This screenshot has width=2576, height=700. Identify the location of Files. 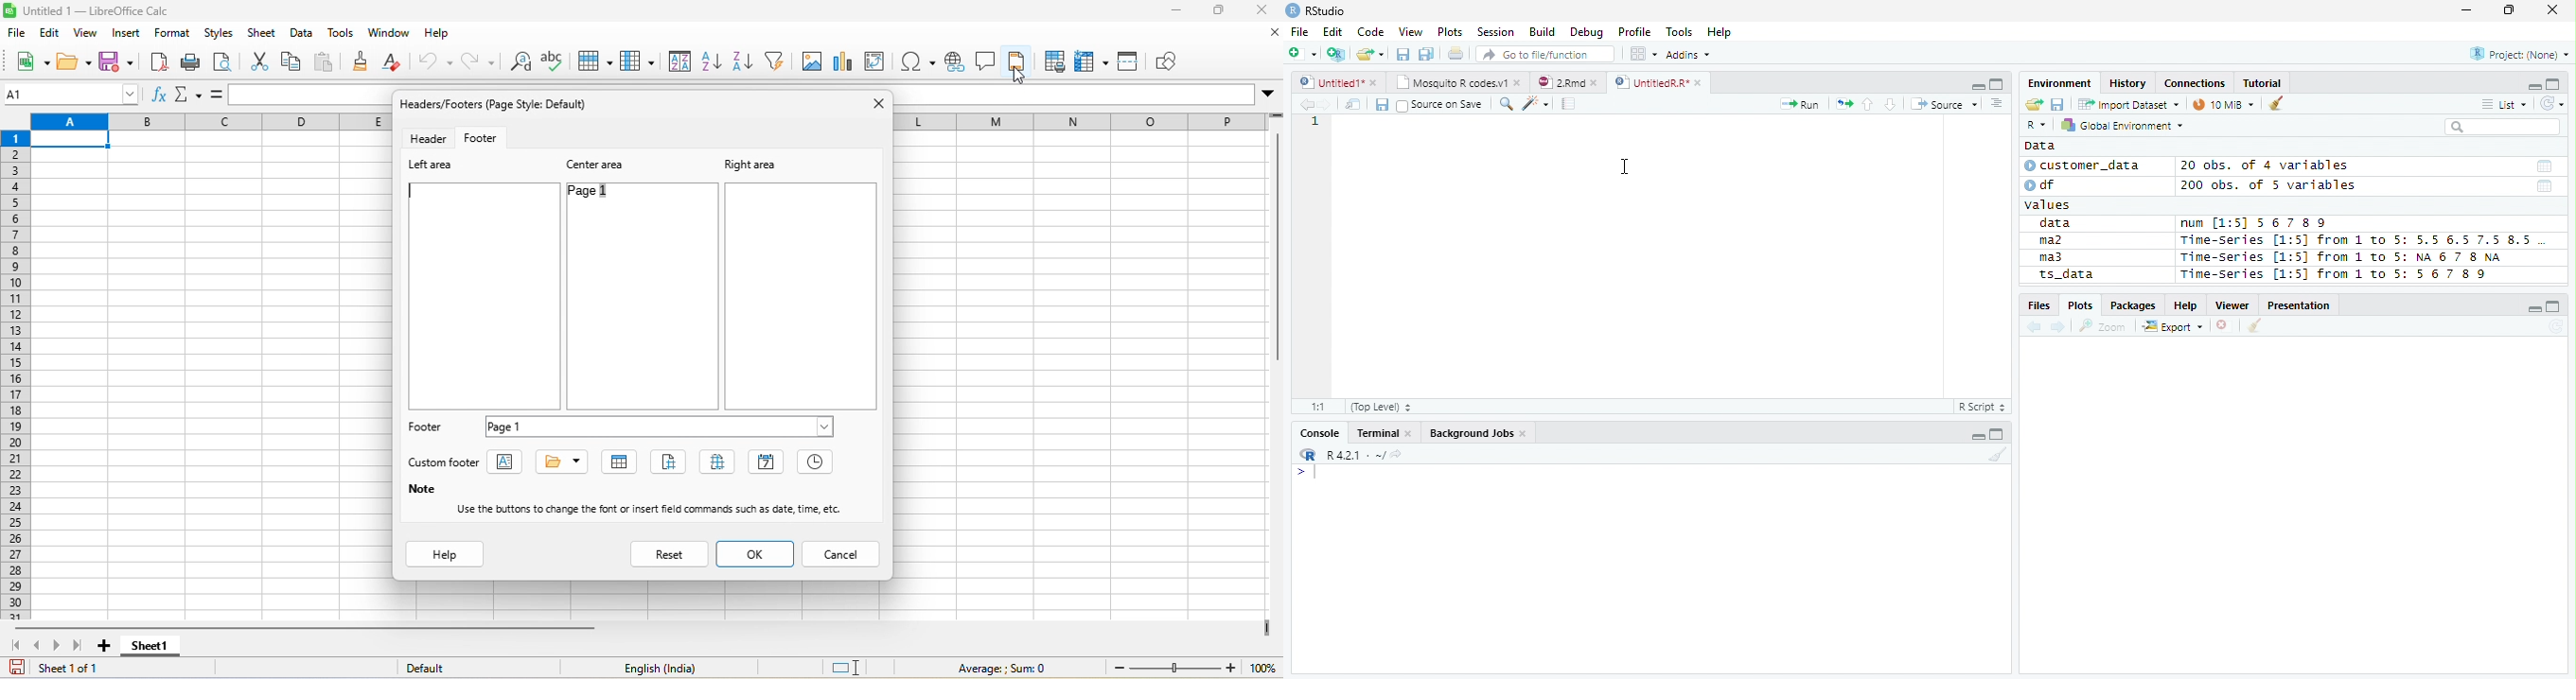
(2038, 305).